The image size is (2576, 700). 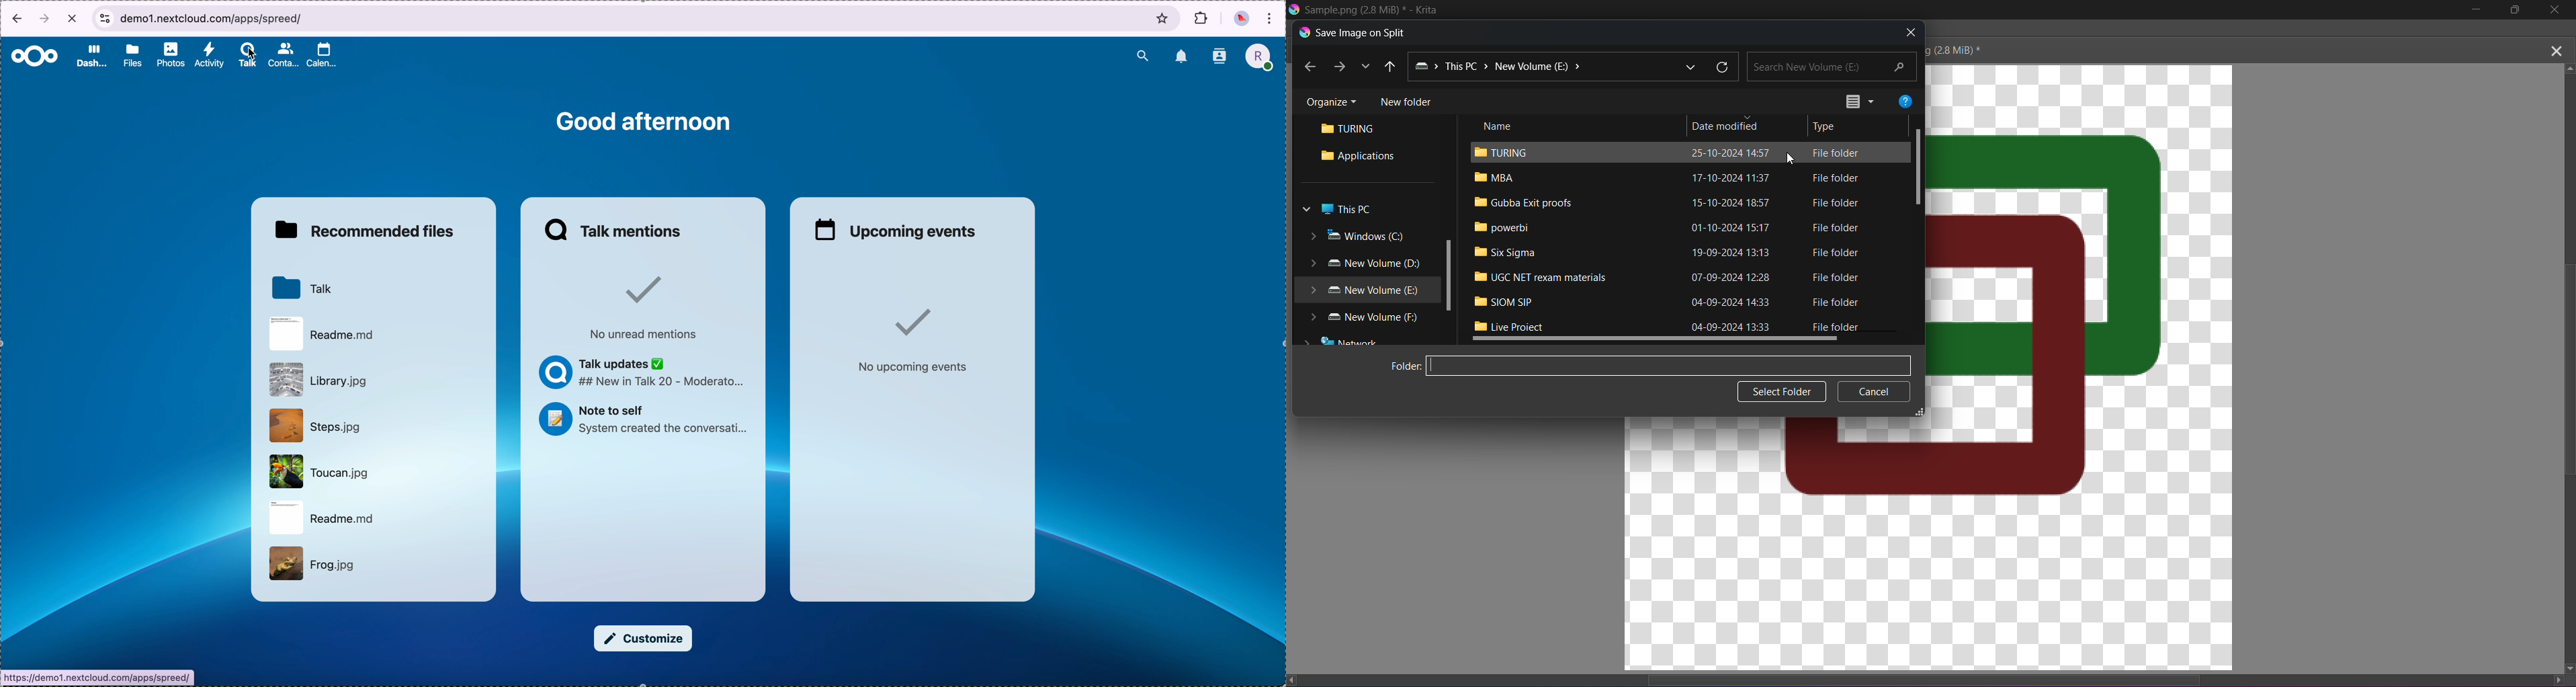 I want to click on Logo, so click(x=1294, y=9).